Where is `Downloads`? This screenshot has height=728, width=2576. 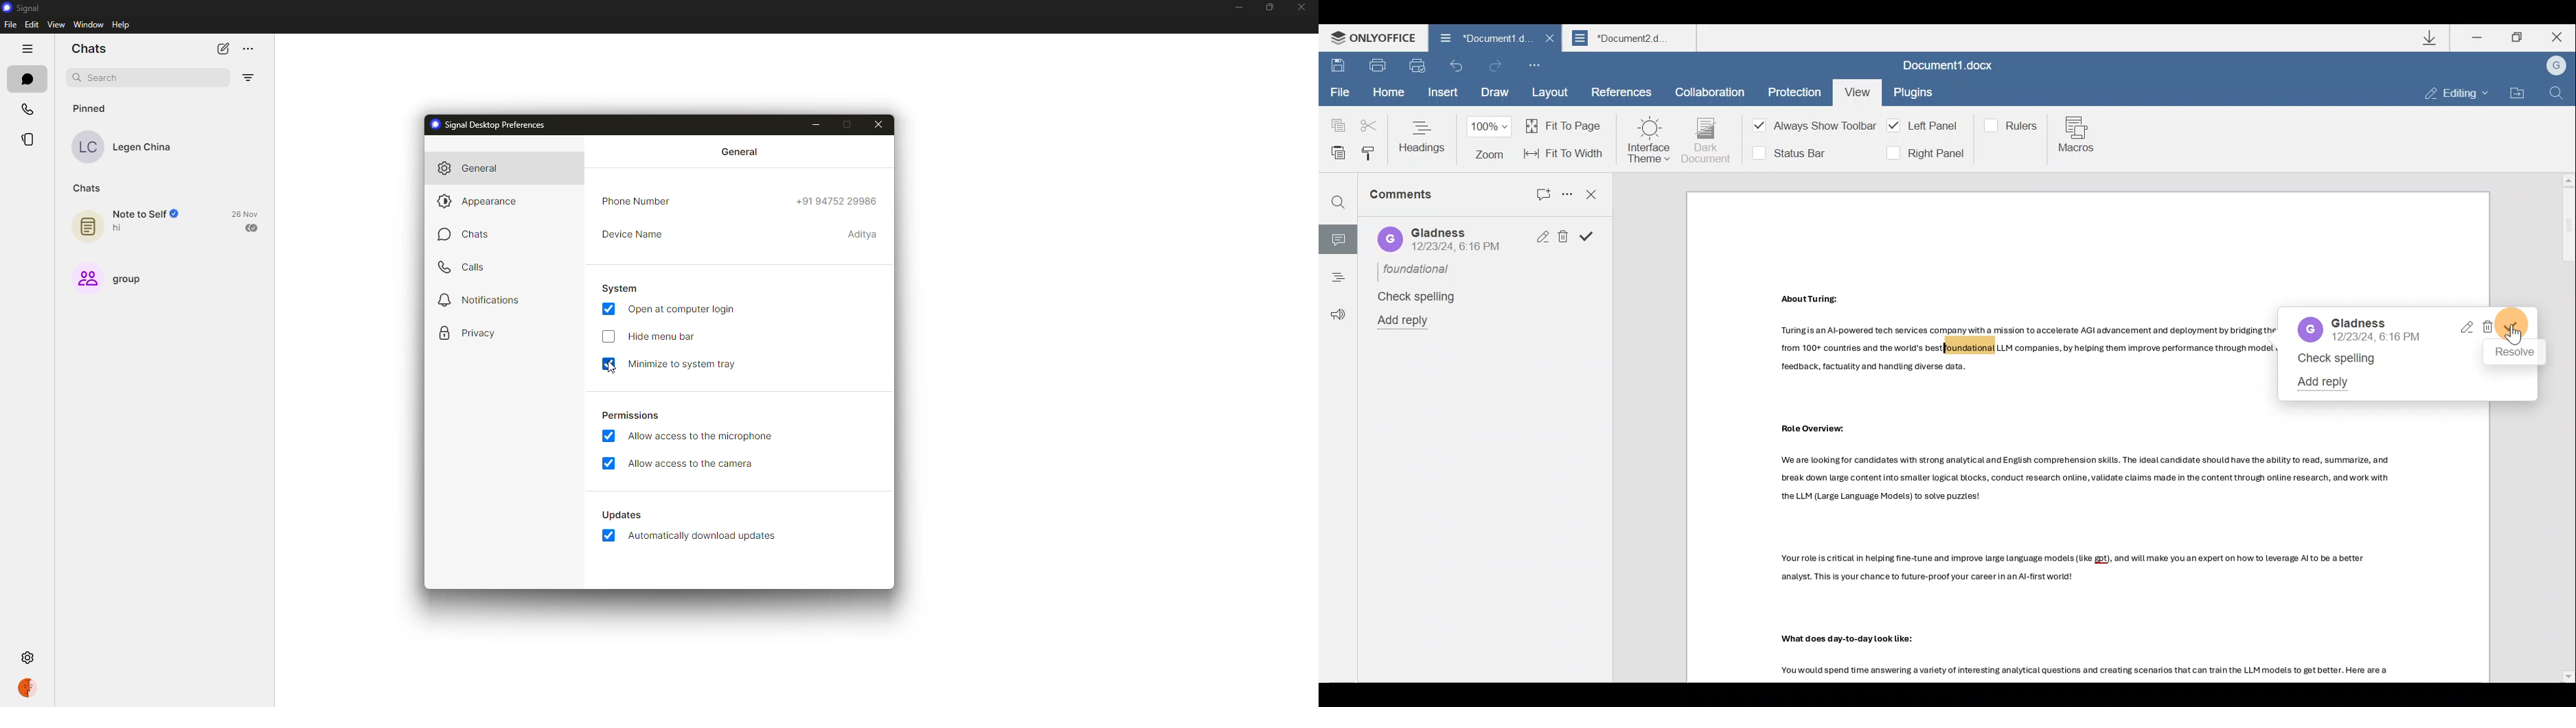 Downloads is located at coordinates (2431, 37).